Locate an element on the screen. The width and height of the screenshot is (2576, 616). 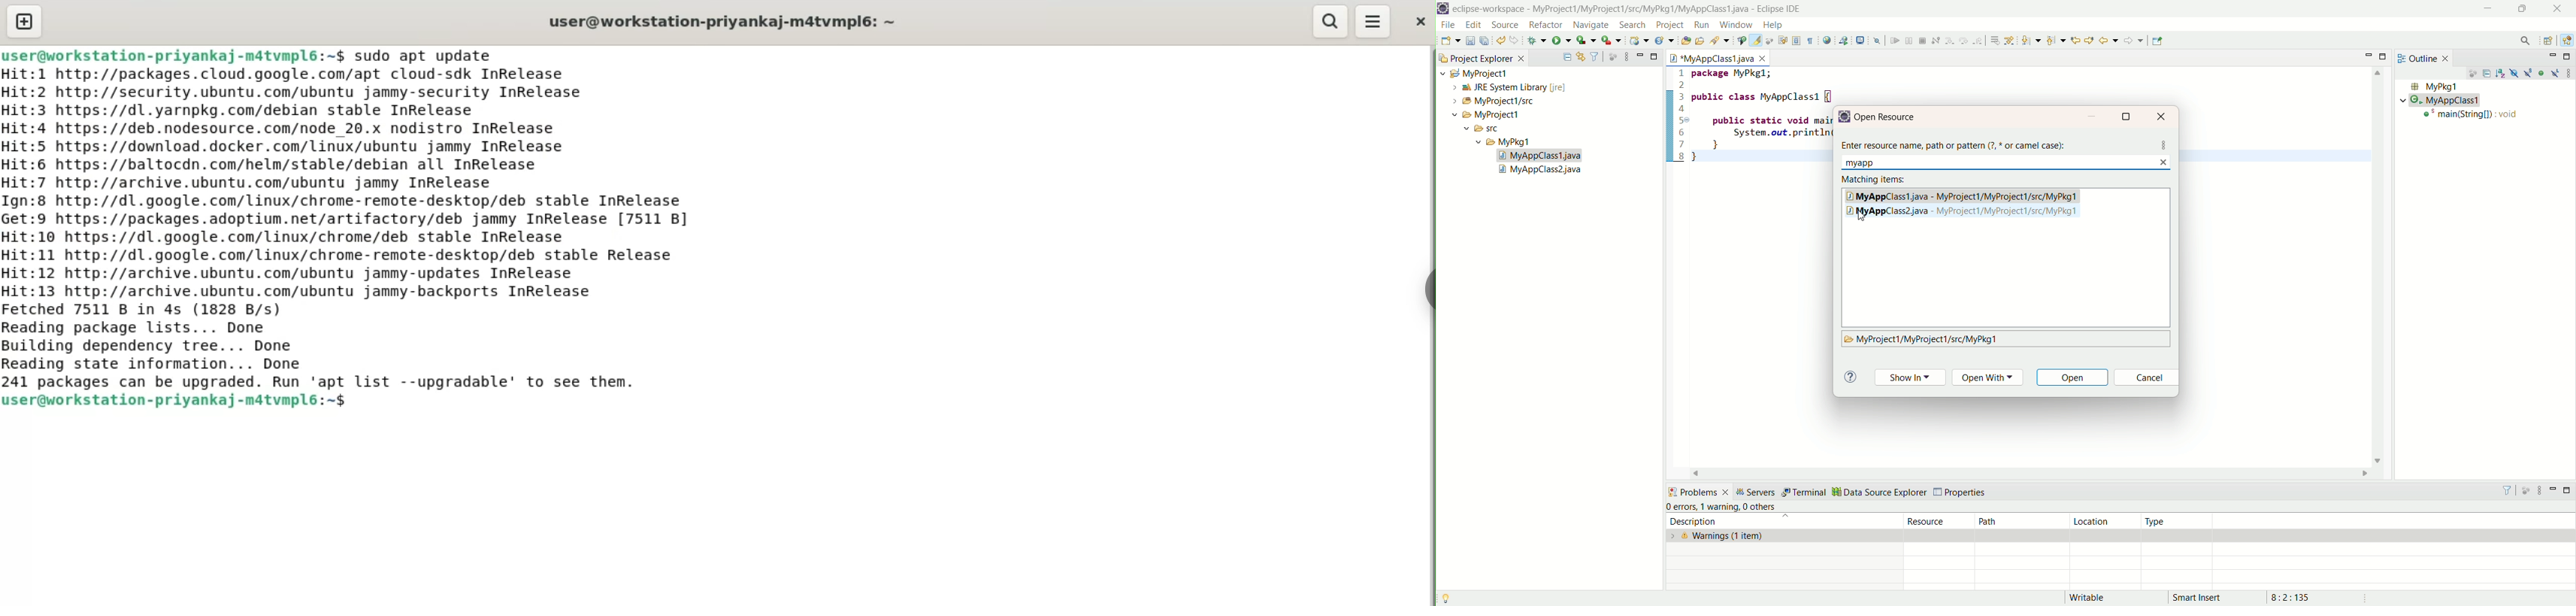
link with editor is located at coordinates (1581, 56).